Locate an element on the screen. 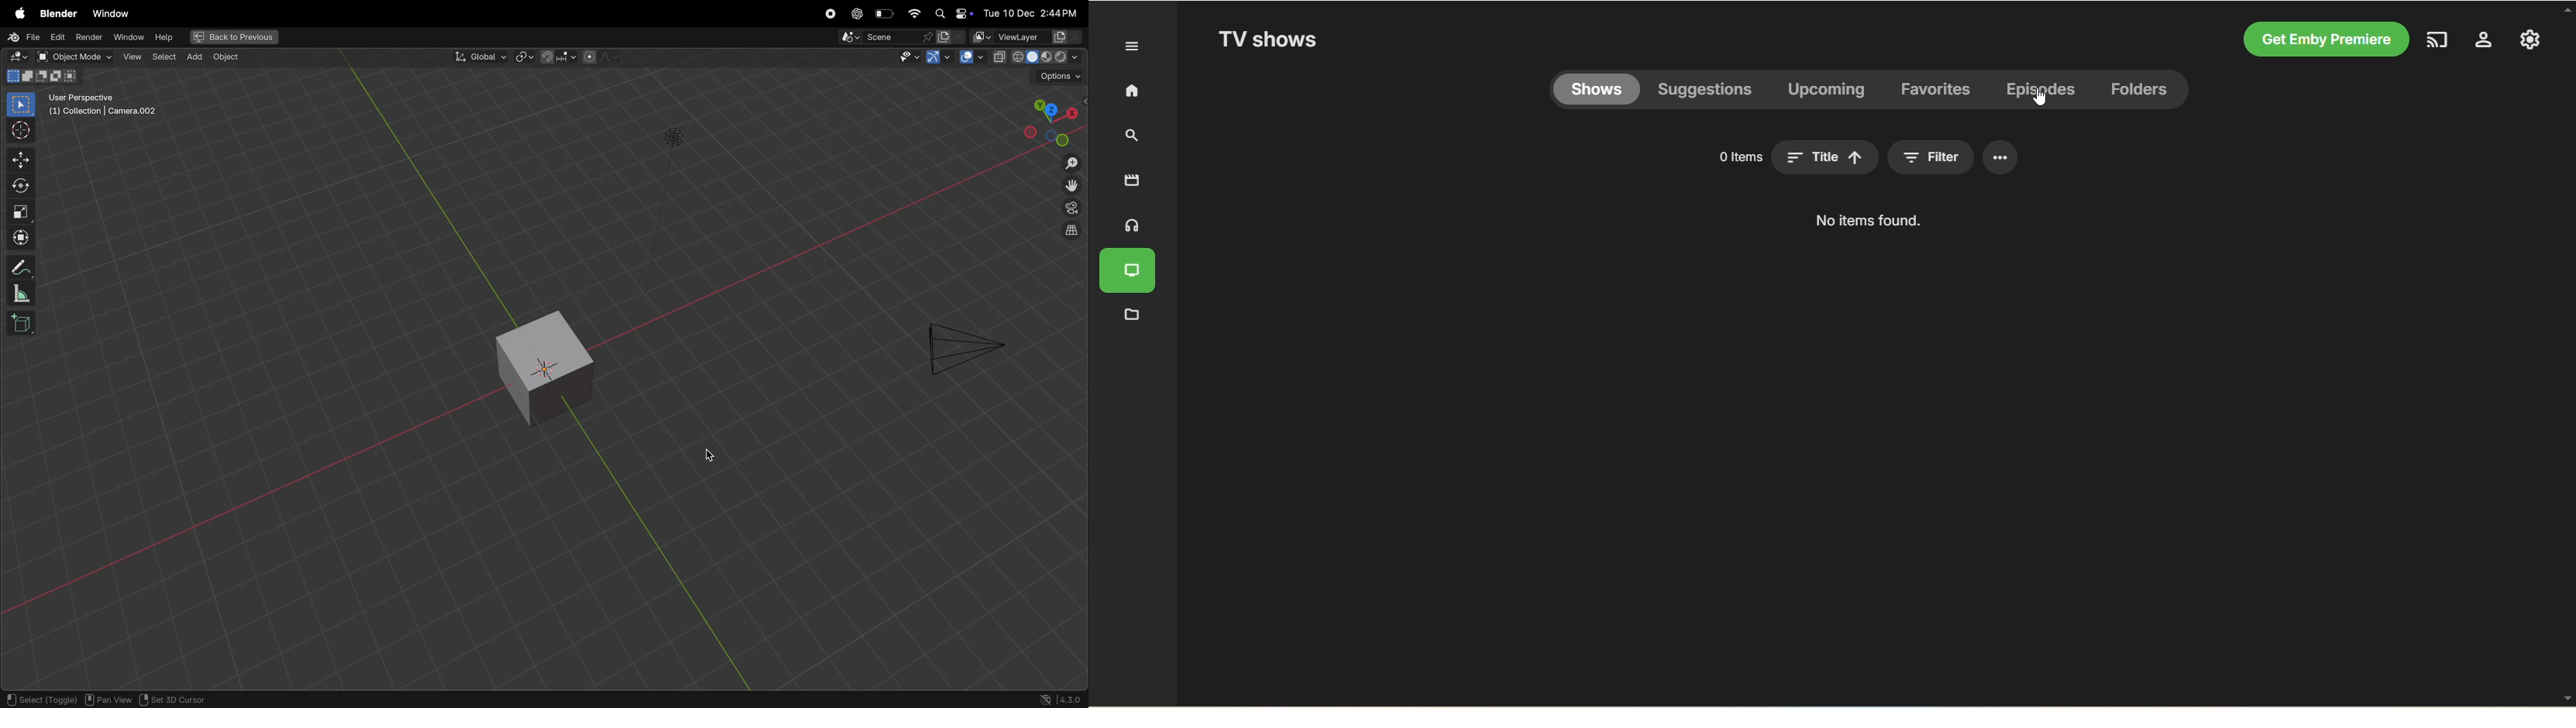 This screenshot has height=728, width=2576. display mode is located at coordinates (951, 37).